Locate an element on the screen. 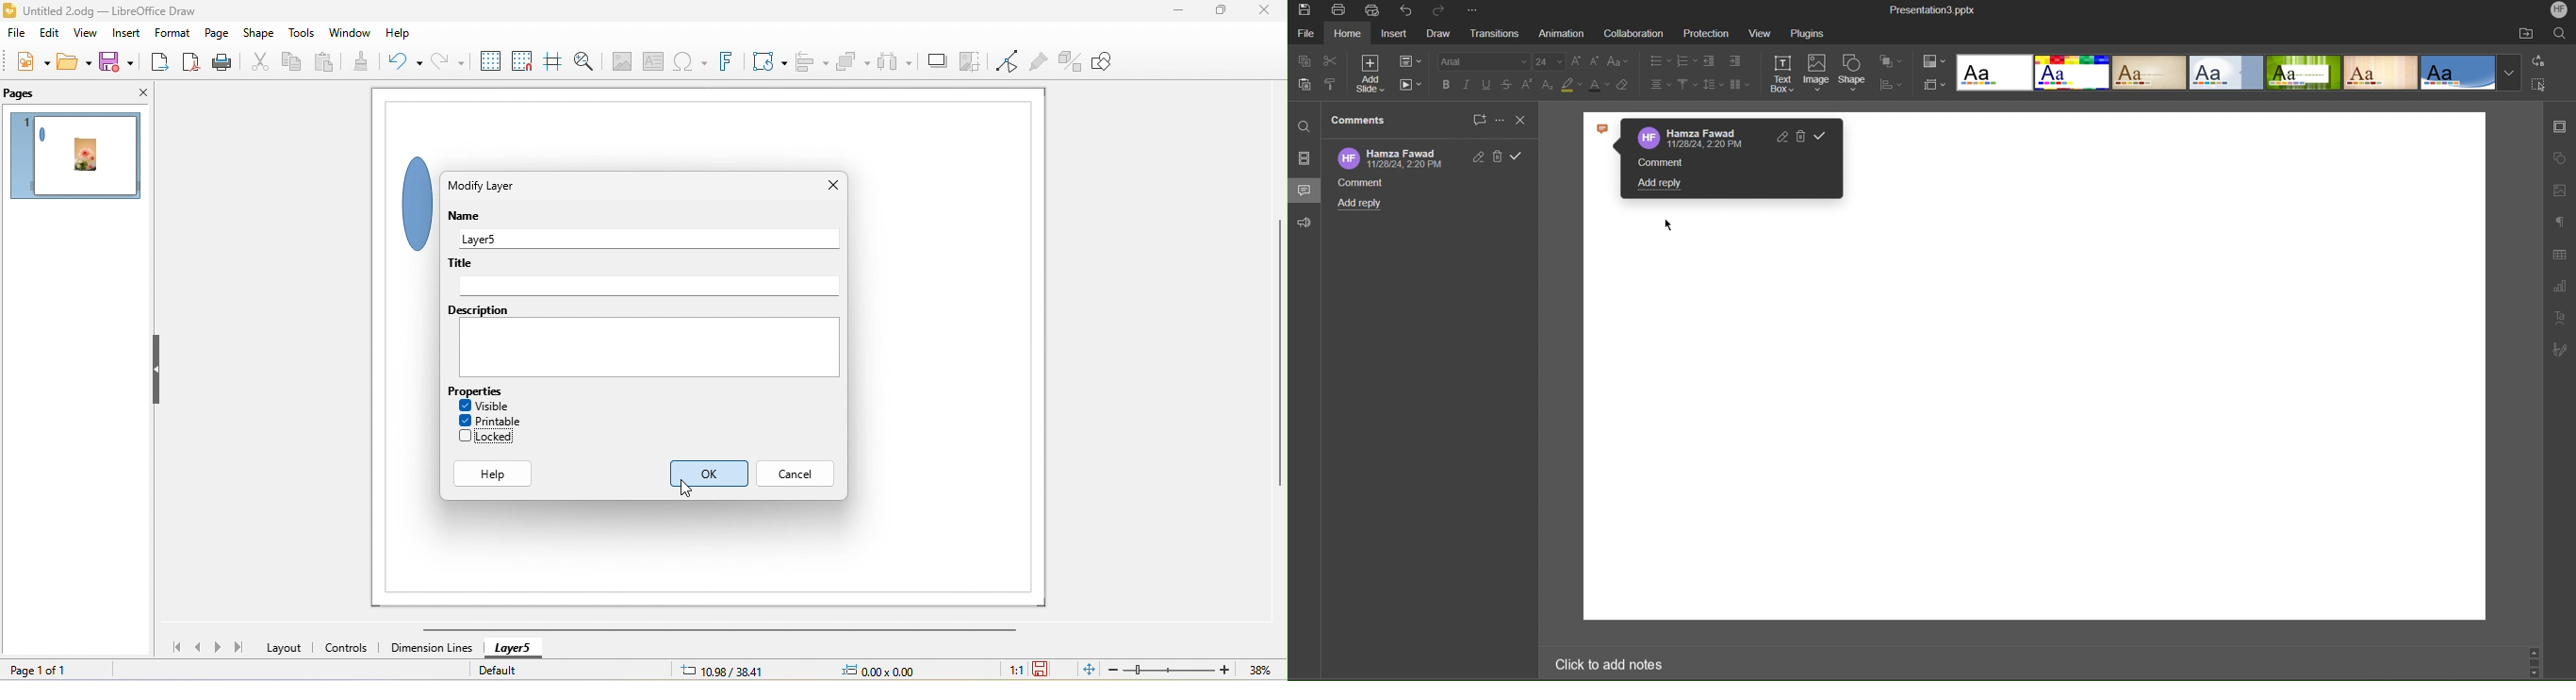  Font Size is located at coordinates (1550, 62).